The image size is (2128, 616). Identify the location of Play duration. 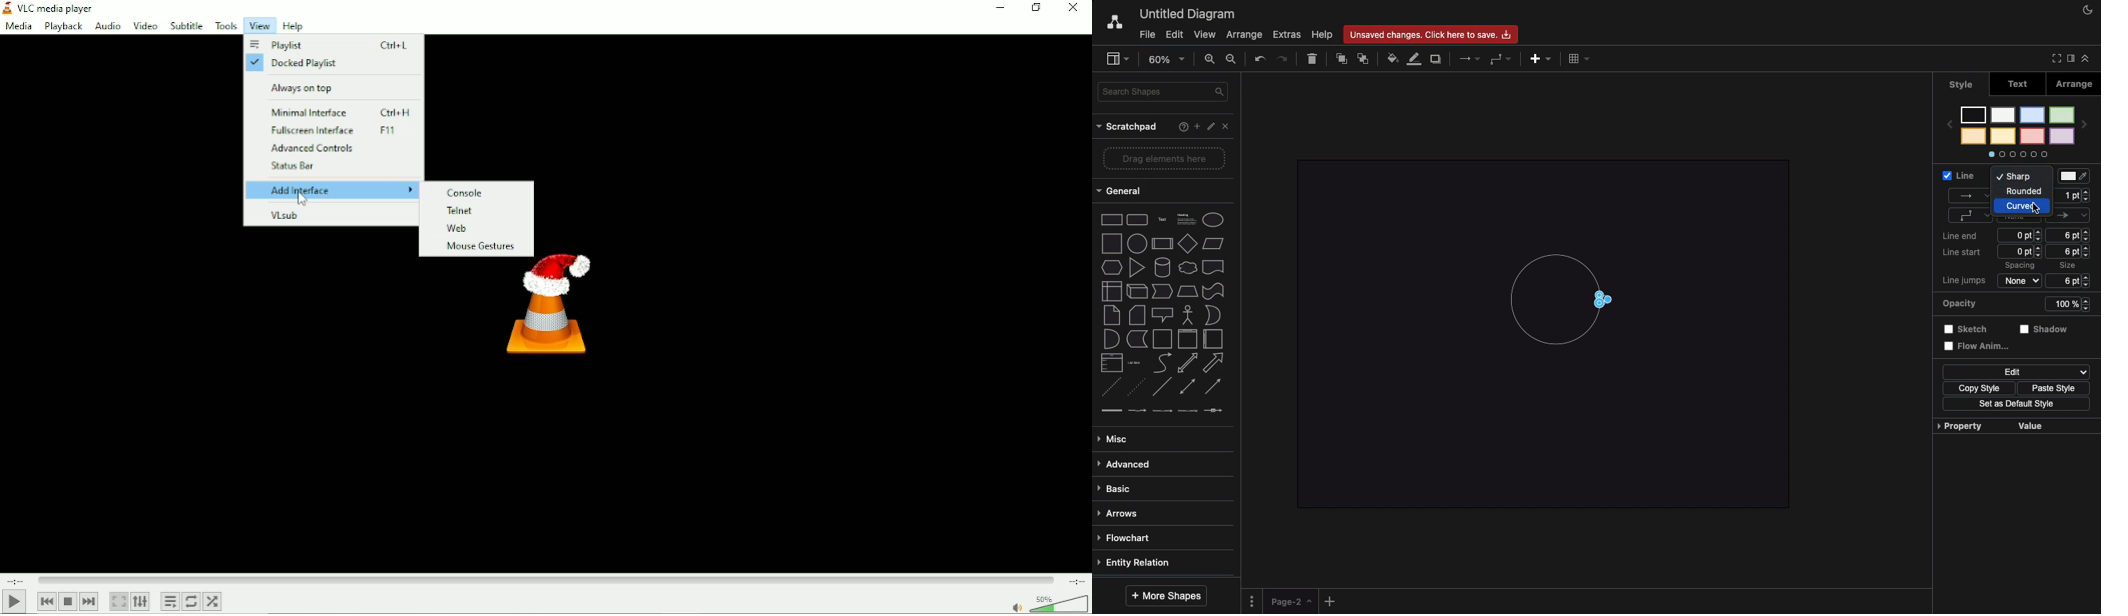
(545, 580).